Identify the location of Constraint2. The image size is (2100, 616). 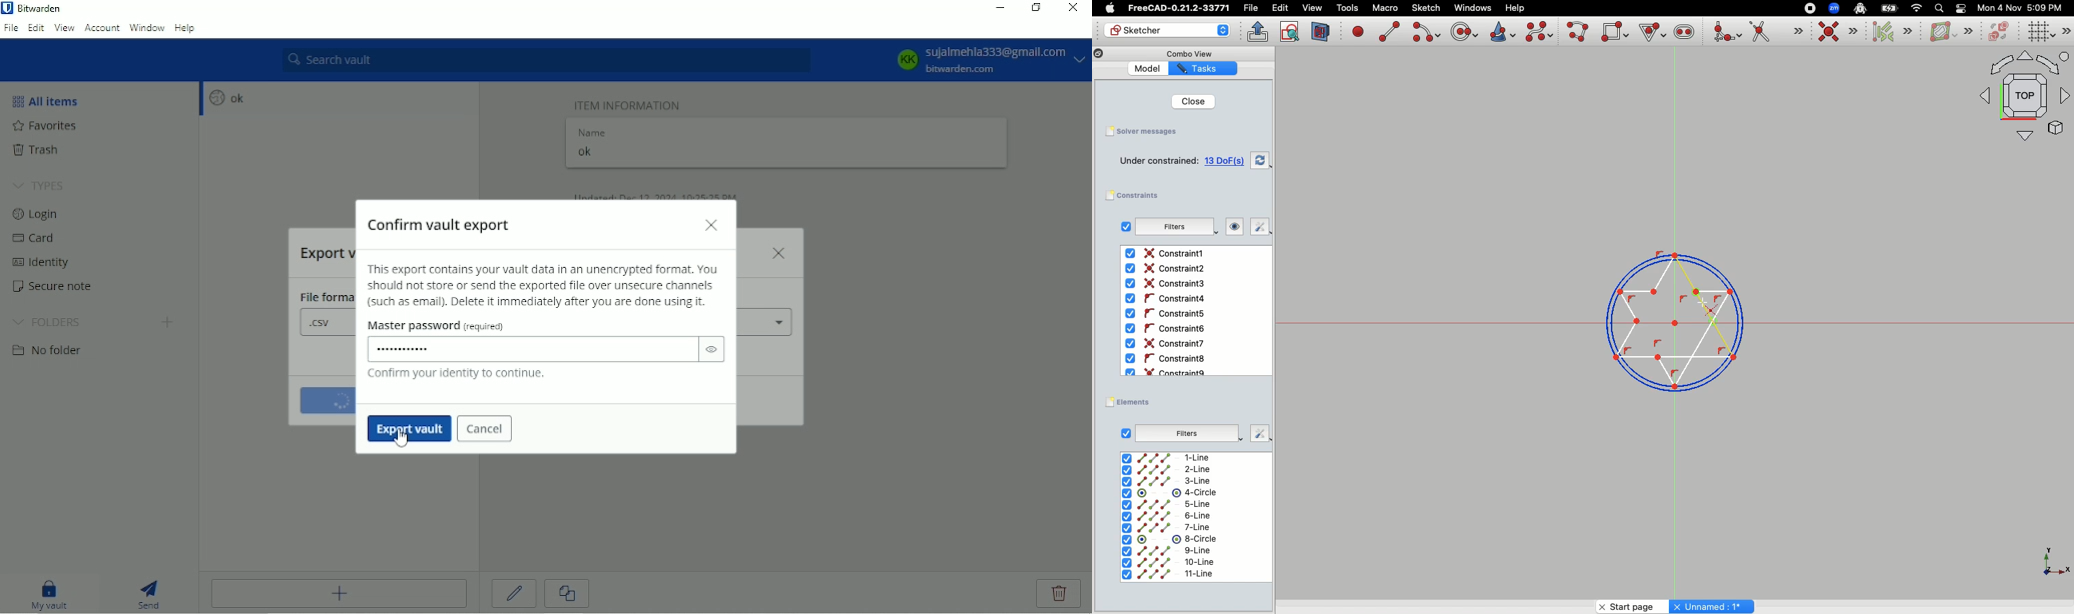
(1168, 269).